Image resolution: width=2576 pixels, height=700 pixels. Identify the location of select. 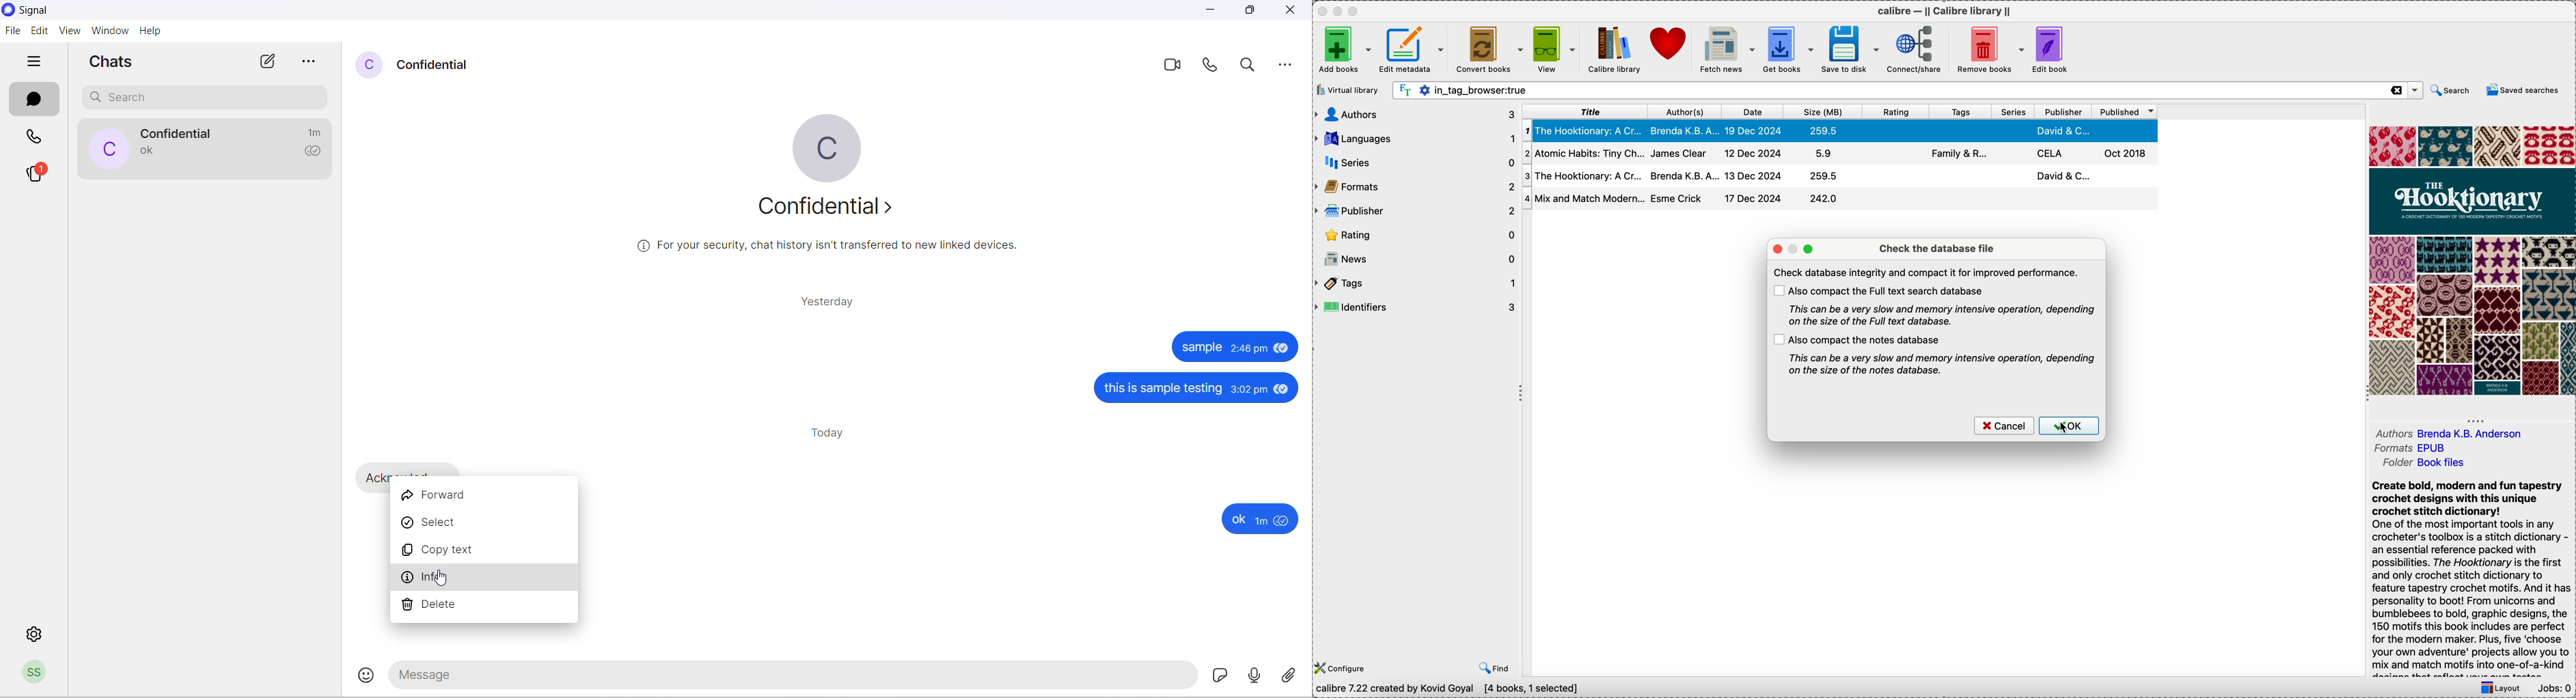
(485, 525).